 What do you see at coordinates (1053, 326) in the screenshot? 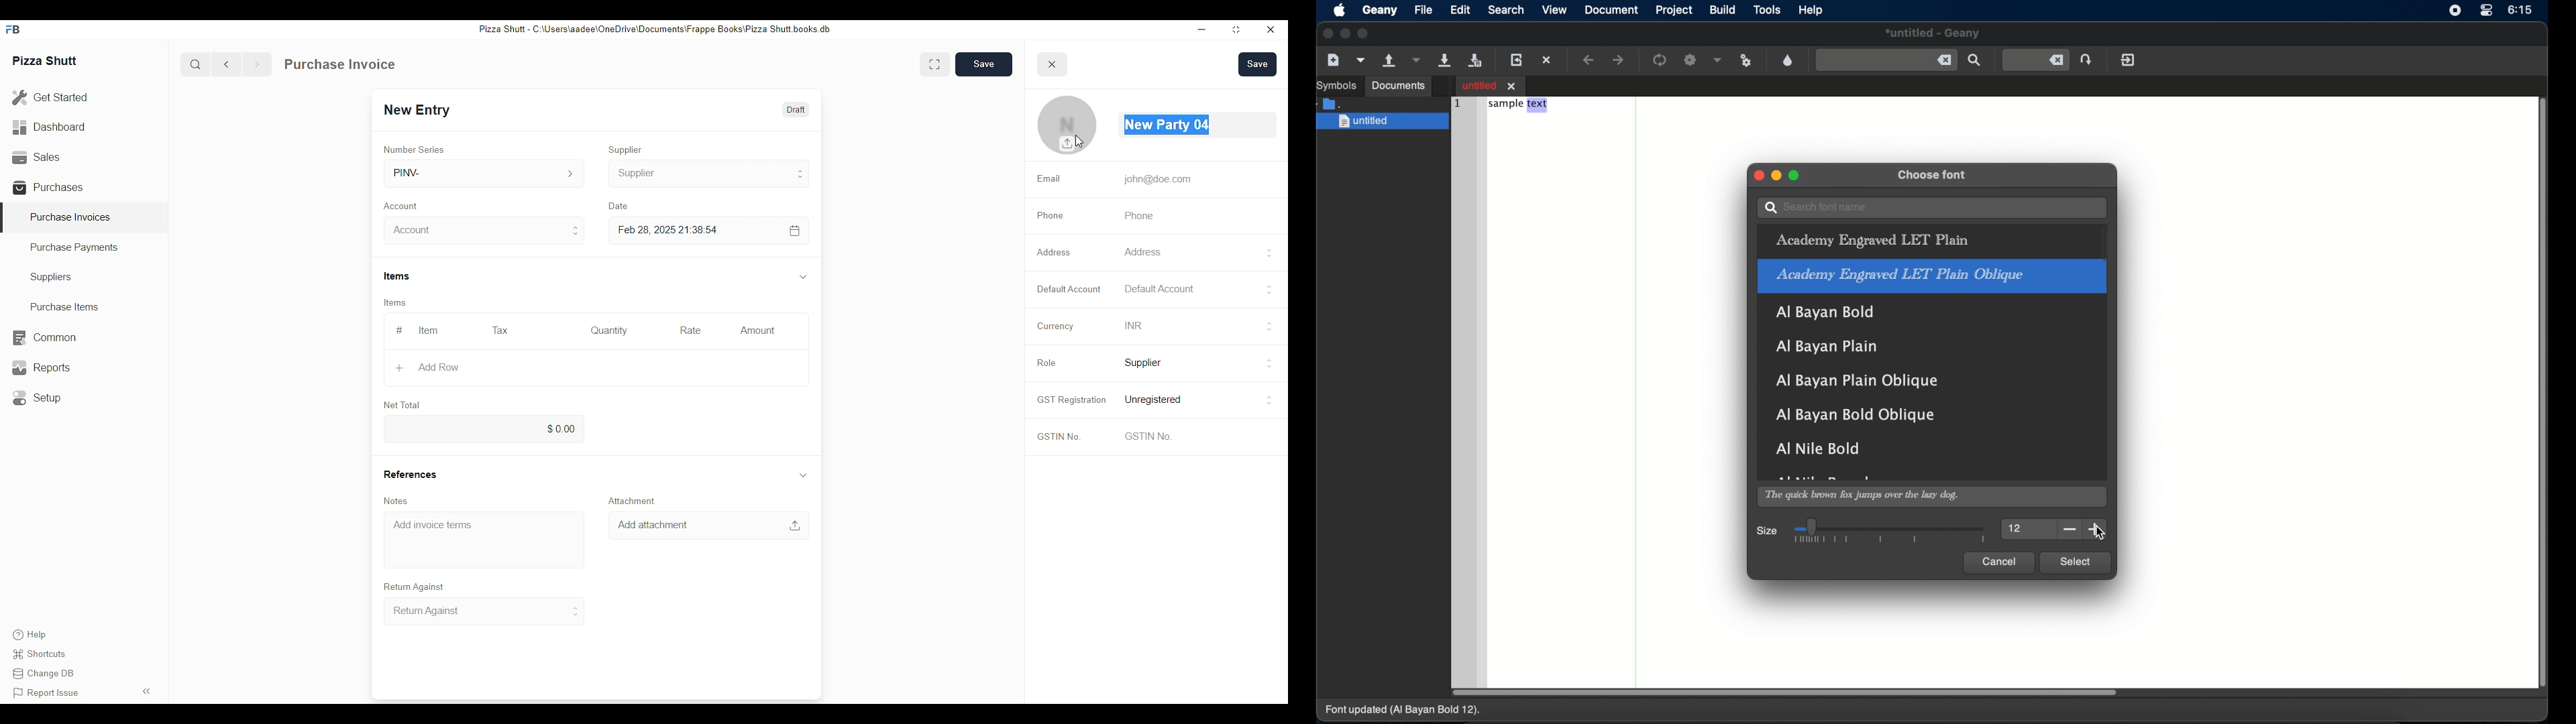
I see `Currency` at bounding box center [1053, 326].